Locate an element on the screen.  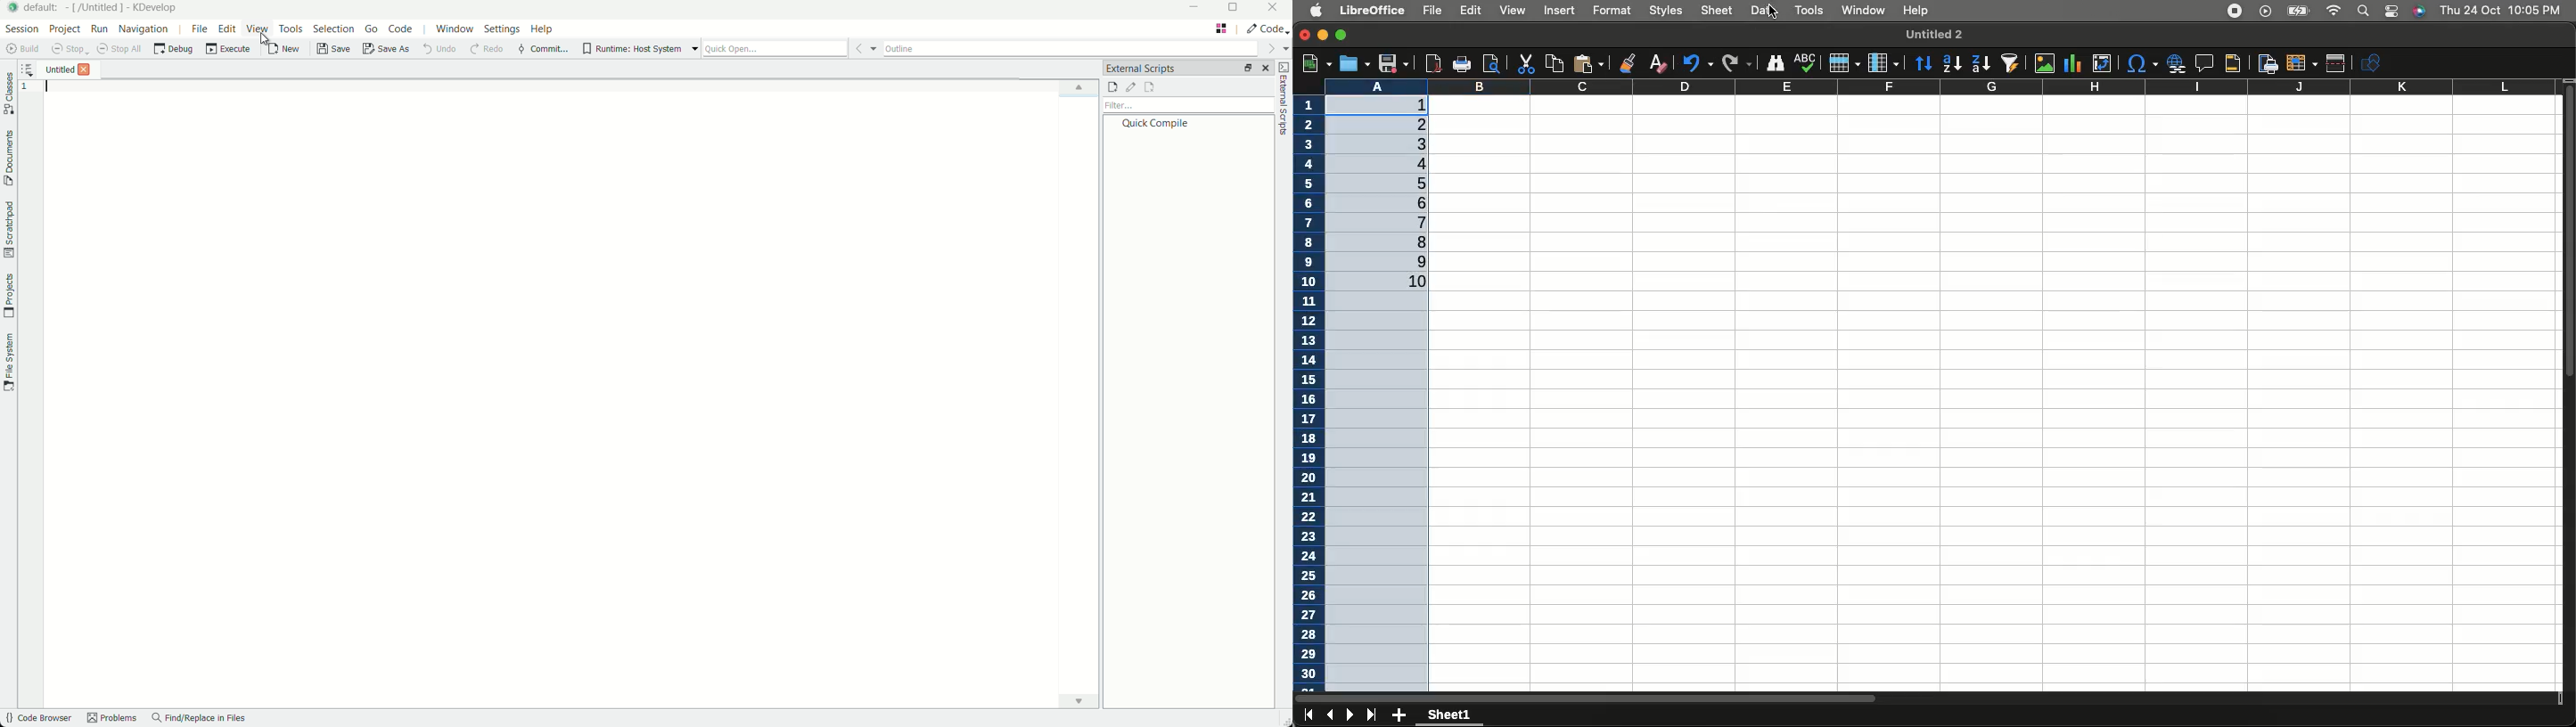
Save is located at coordinates (1393, 63).